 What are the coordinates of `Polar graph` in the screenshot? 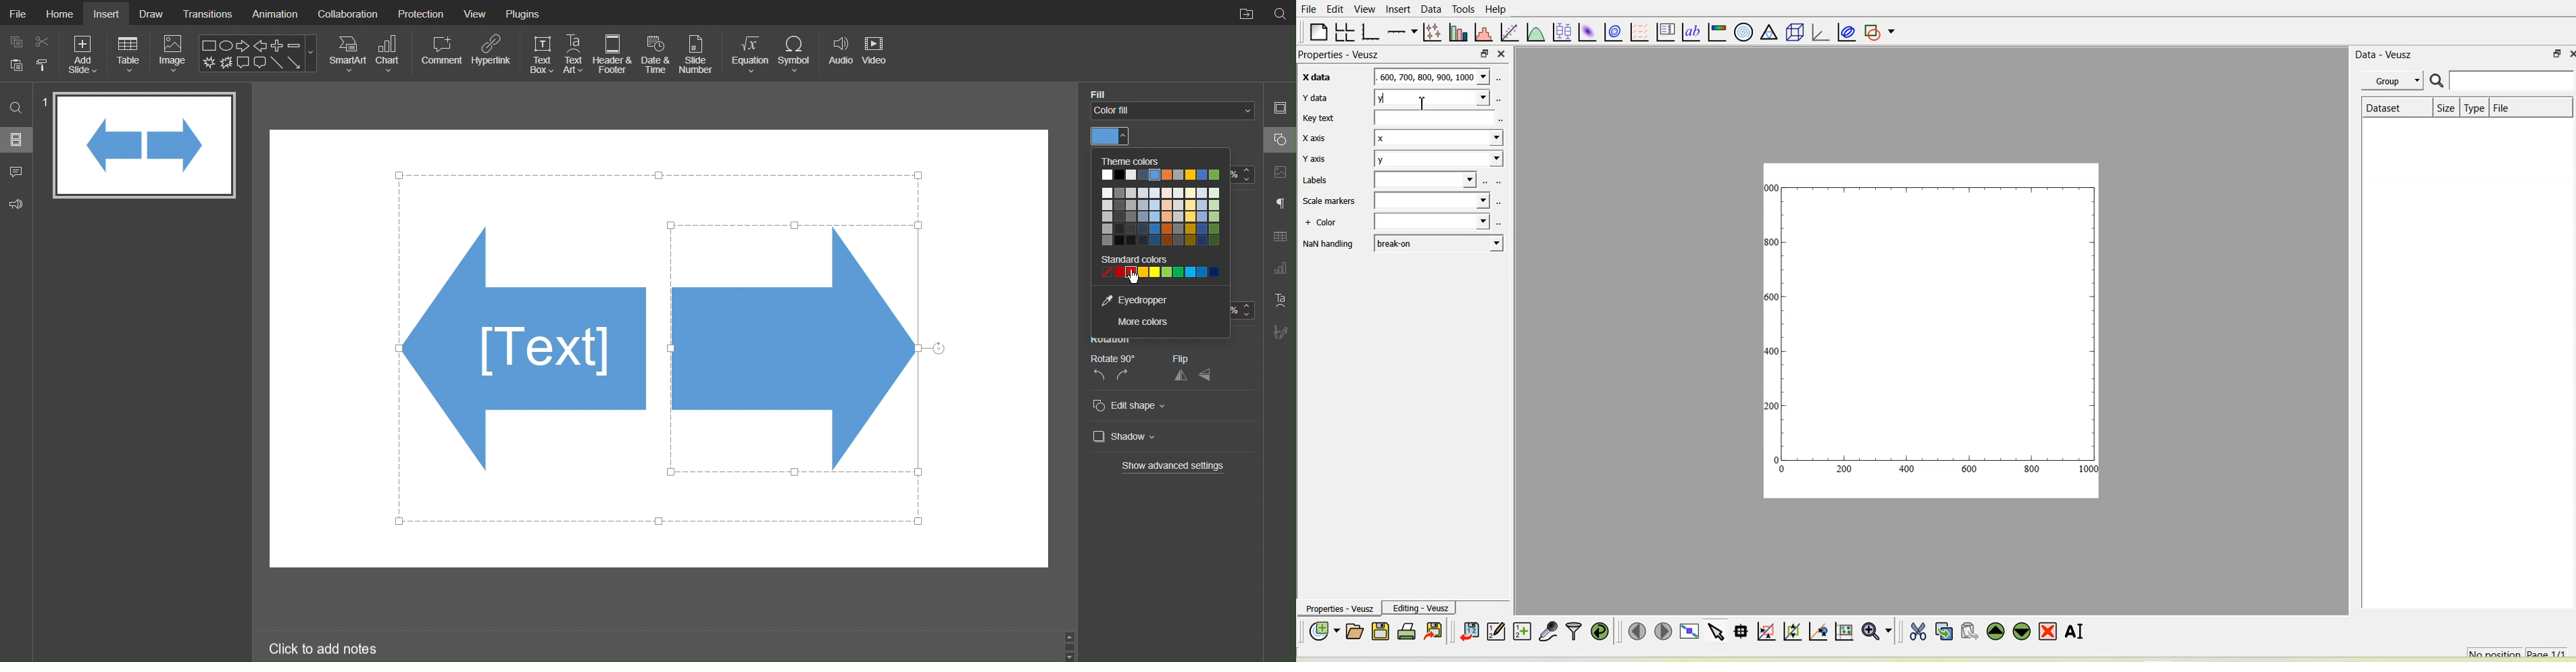 It's located at (1745, 31).